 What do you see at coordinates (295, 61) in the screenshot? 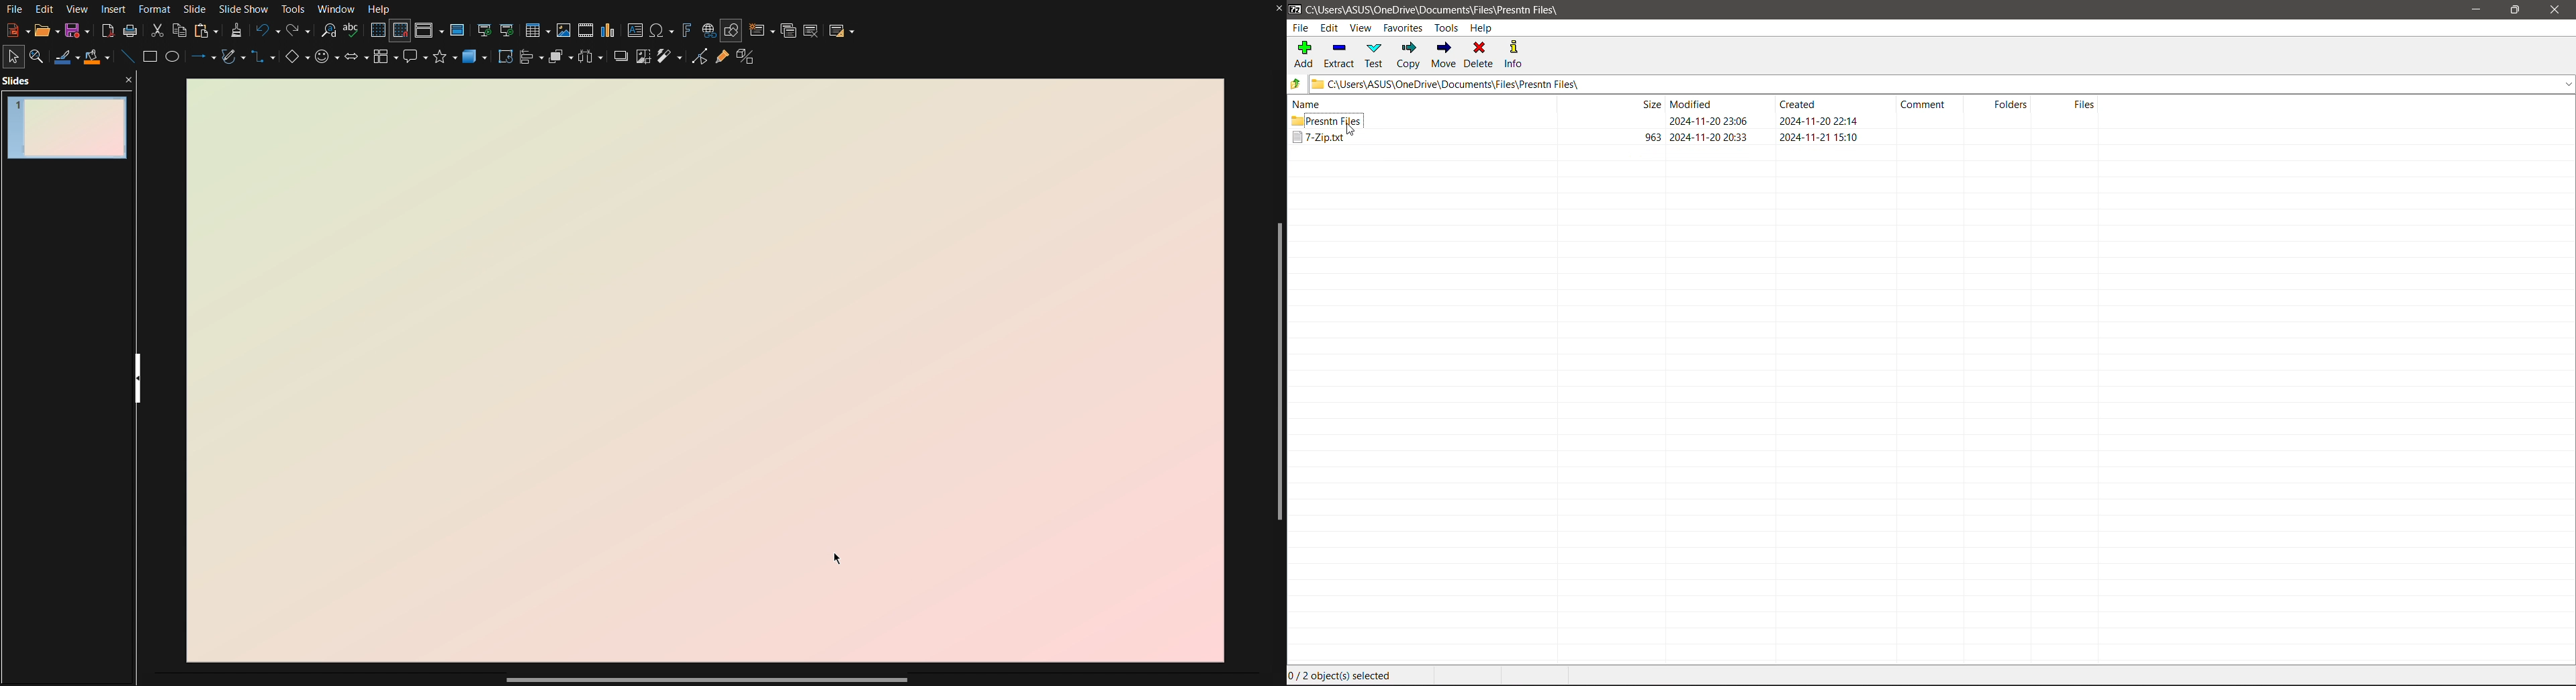
I see `Basic Shapes` at bounding box center [295, 61].